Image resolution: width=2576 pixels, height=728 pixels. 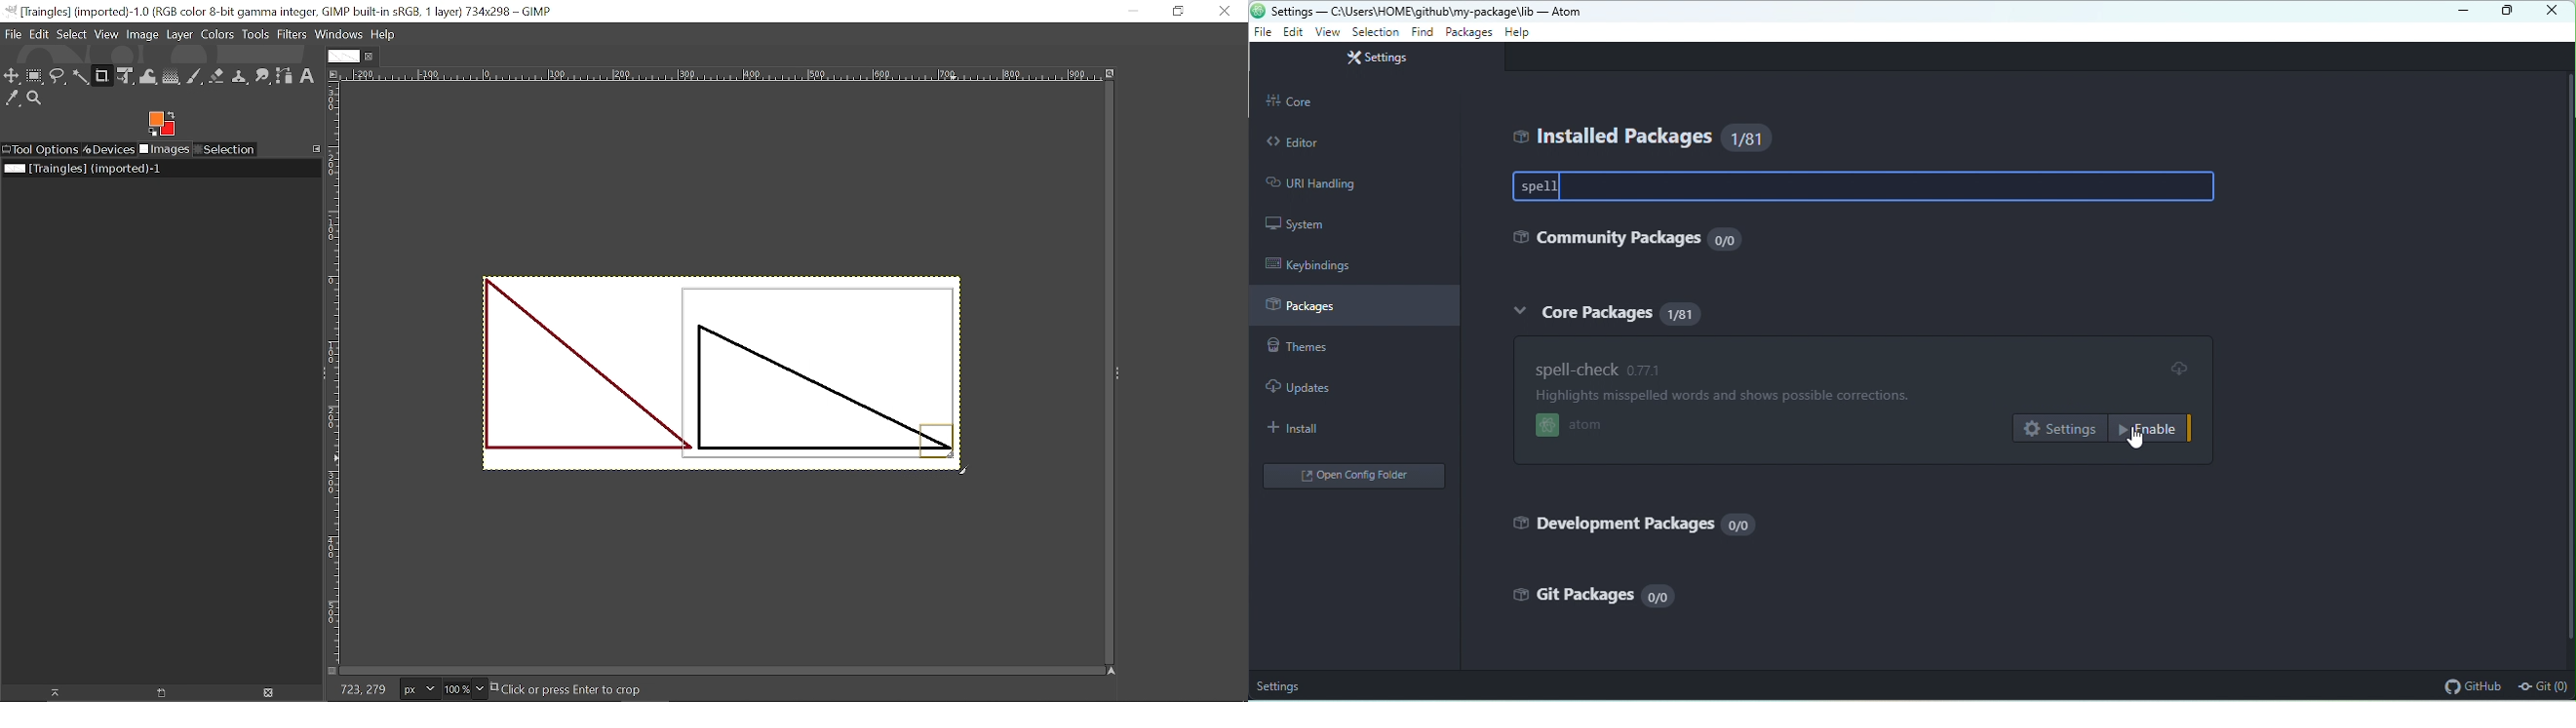 What do you see at coordinates (162, 693) in the screenshot?
I see `New image display for this image` at bounding box center [162, 693].